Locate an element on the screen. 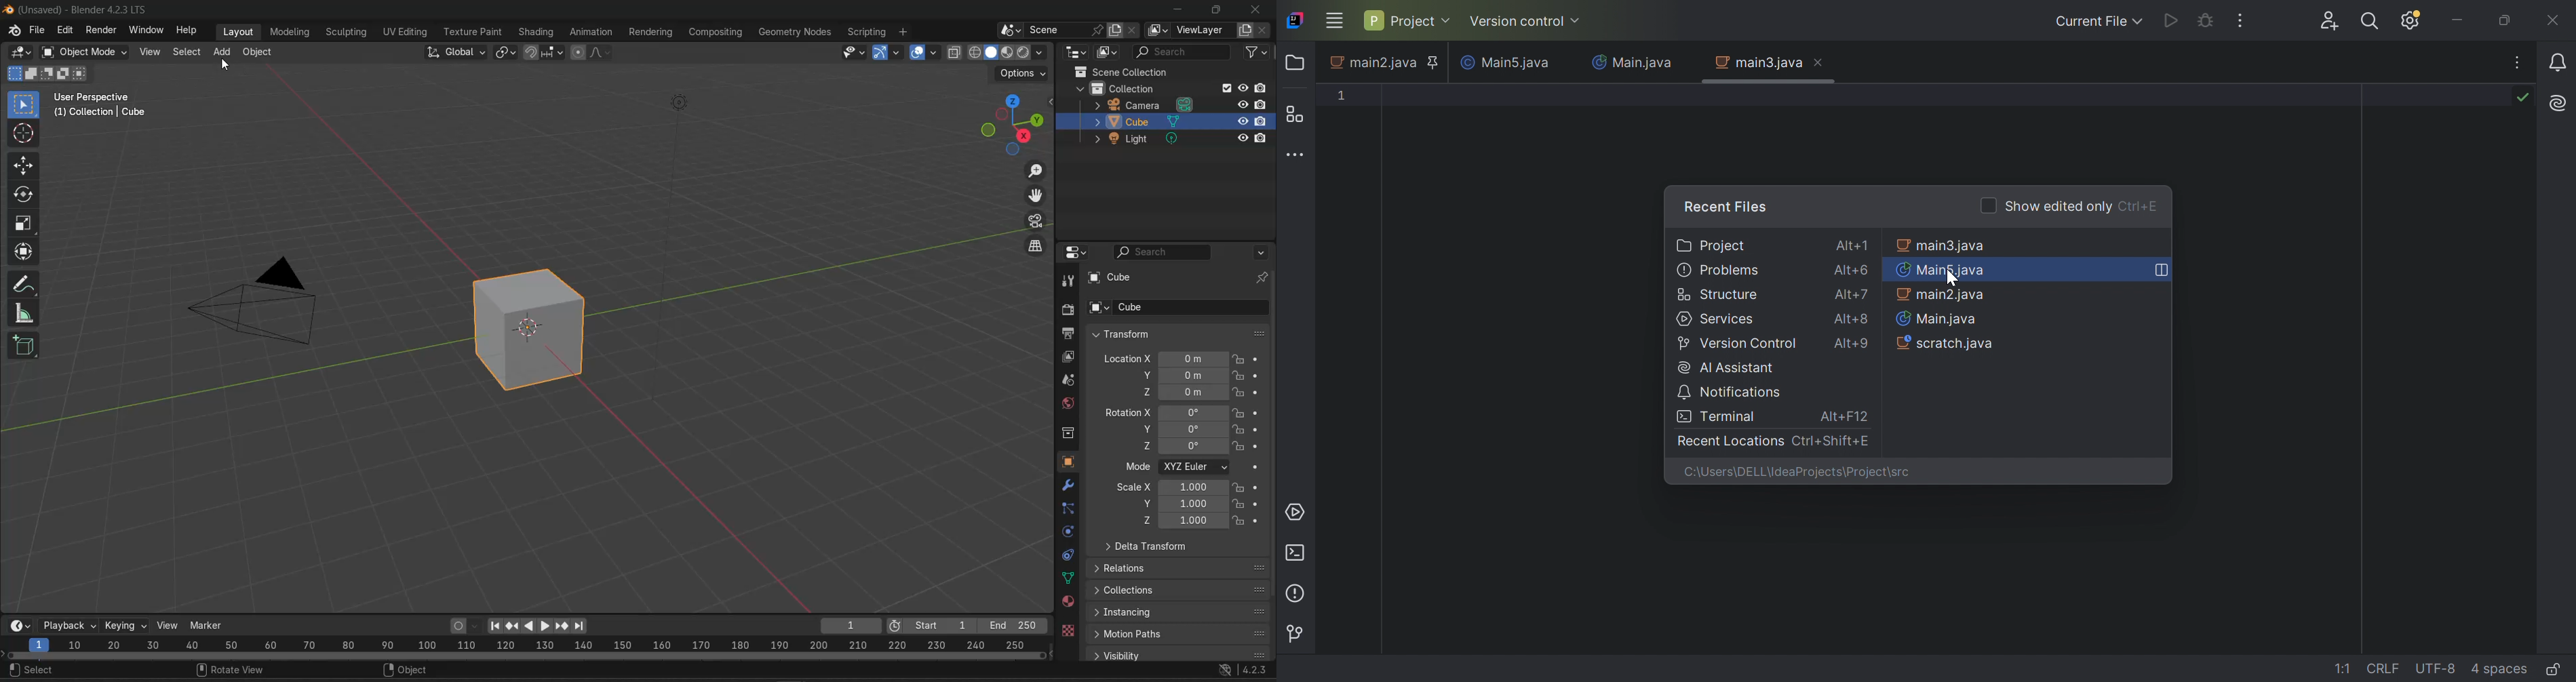 The width and height of the screenshot is (2576, 700). object is located at coordinates (259, 51).